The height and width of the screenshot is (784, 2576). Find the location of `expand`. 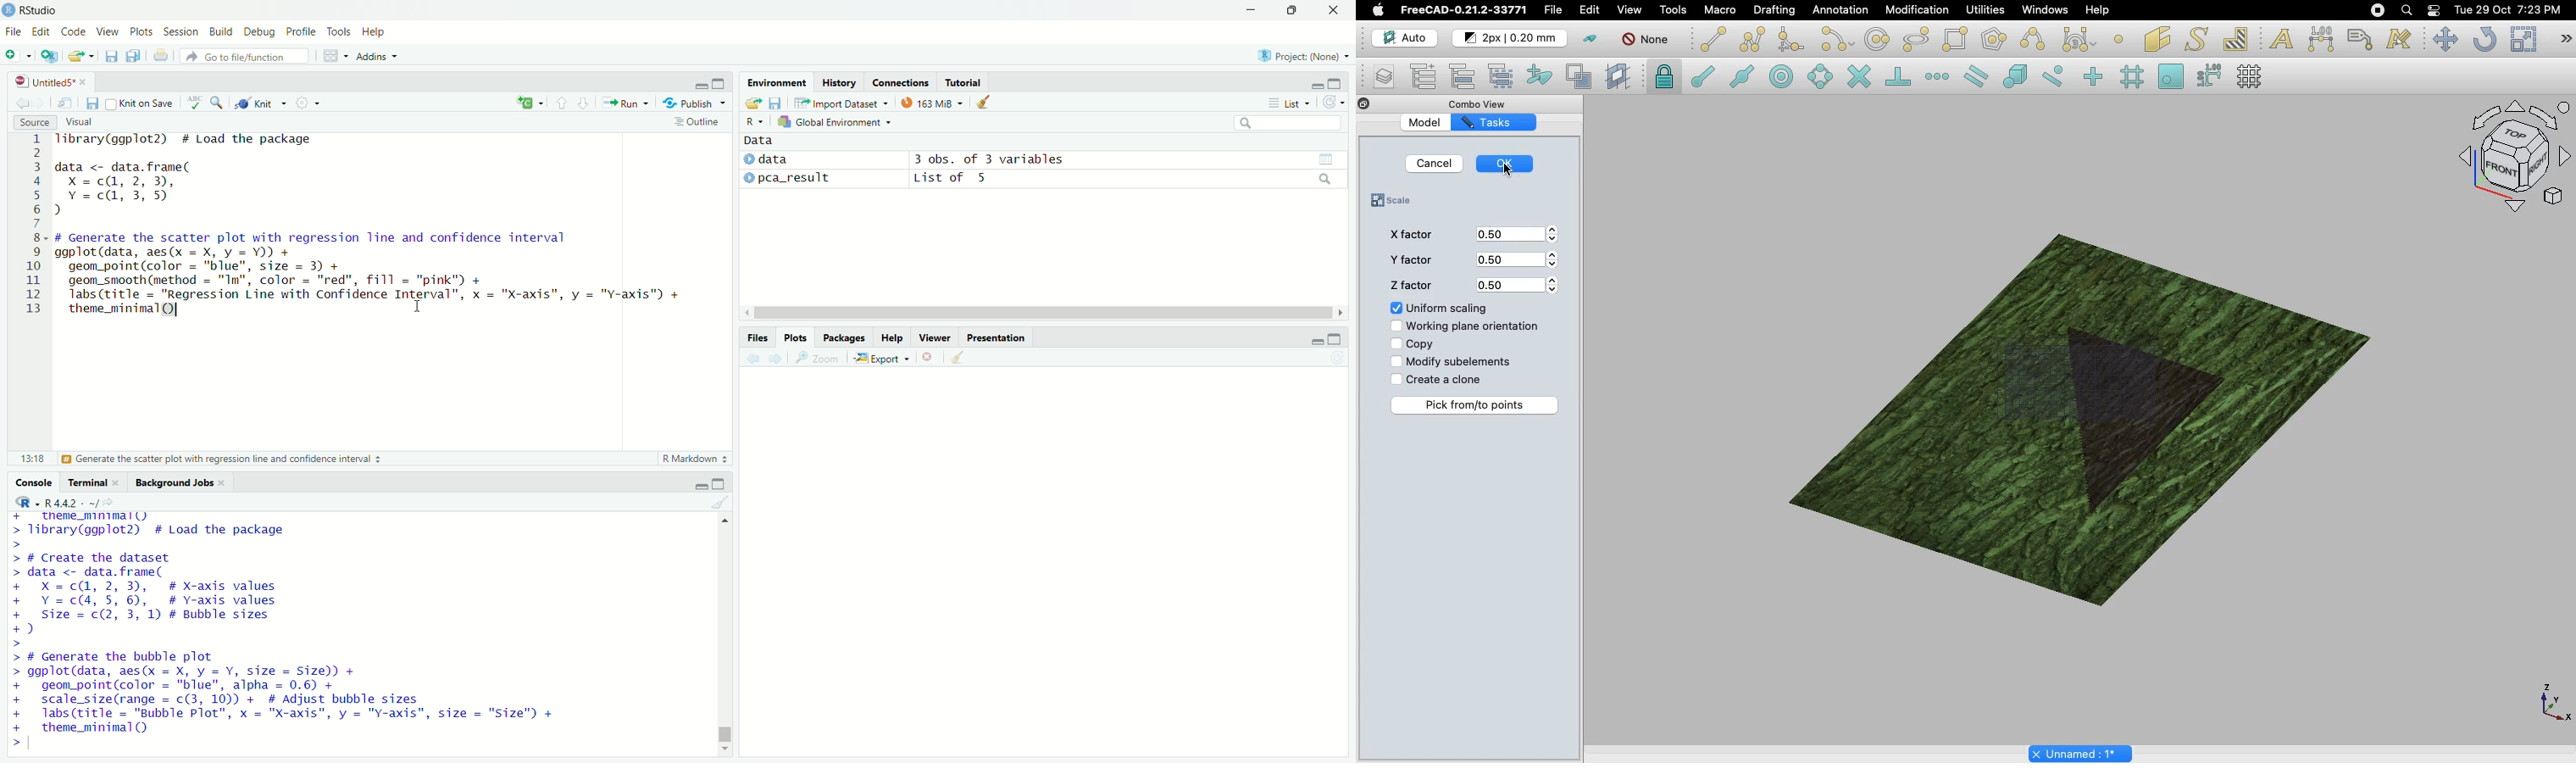

expand is located at coordinates (720, 83).